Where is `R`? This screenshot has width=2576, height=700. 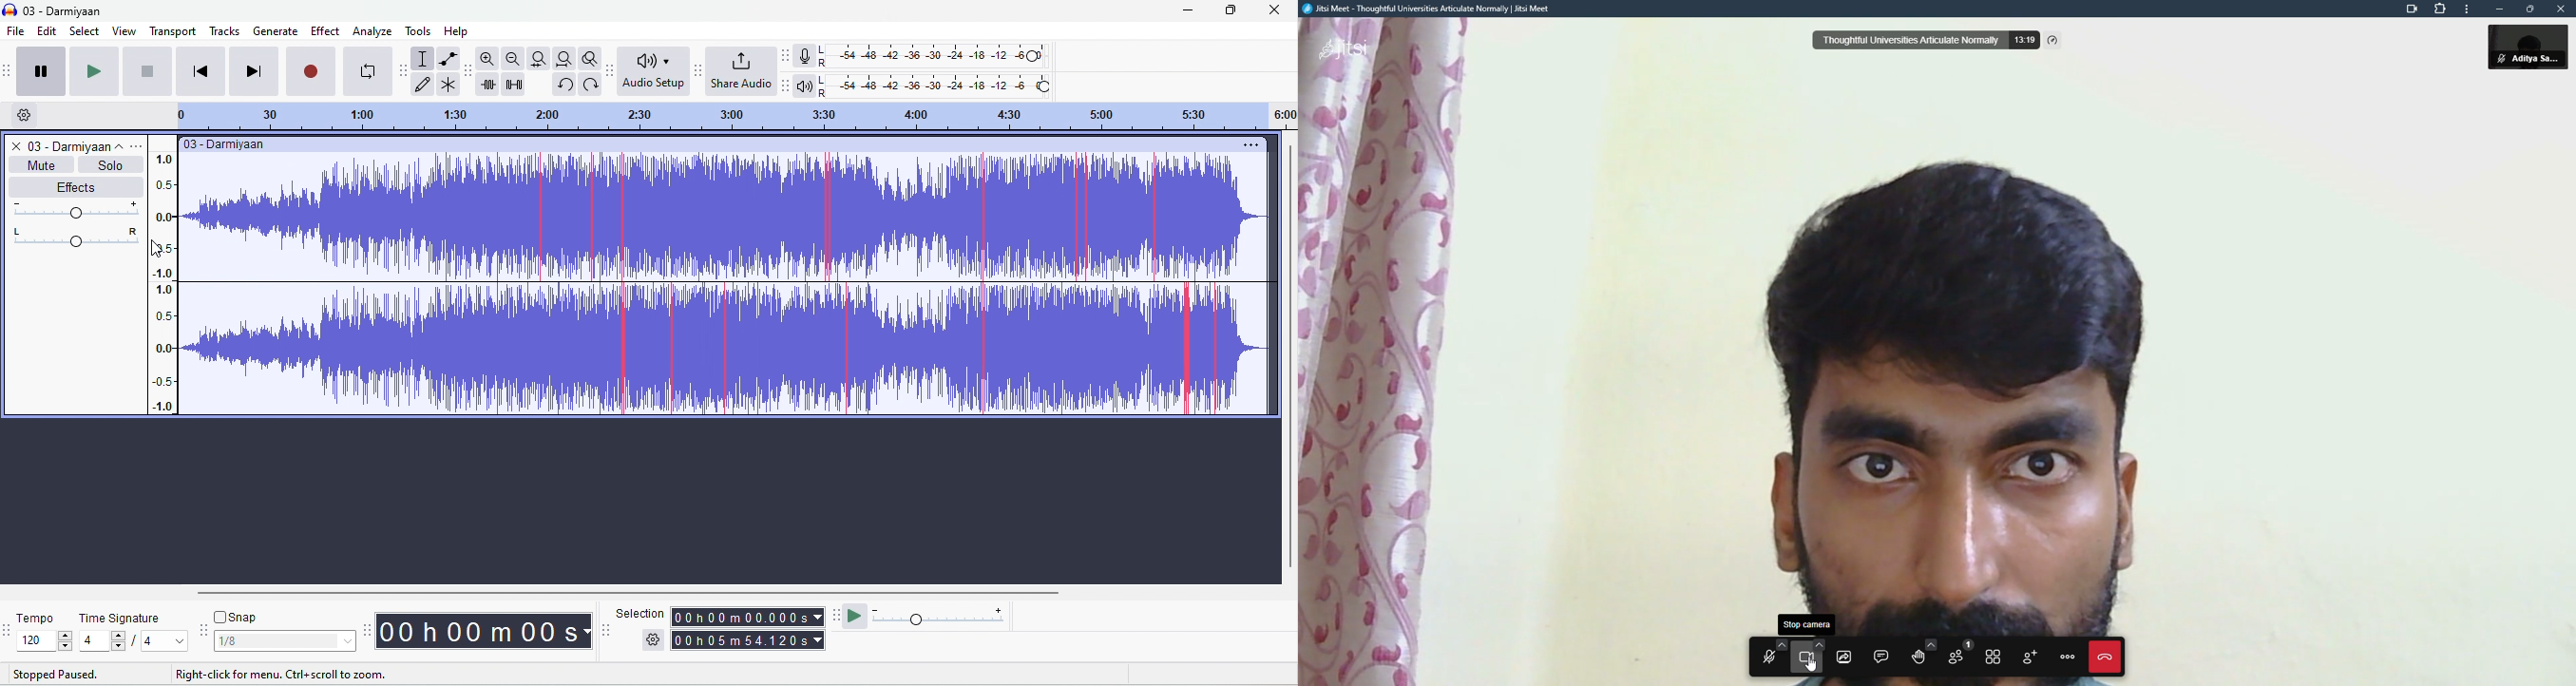
R is located at coordinates (826, 95).